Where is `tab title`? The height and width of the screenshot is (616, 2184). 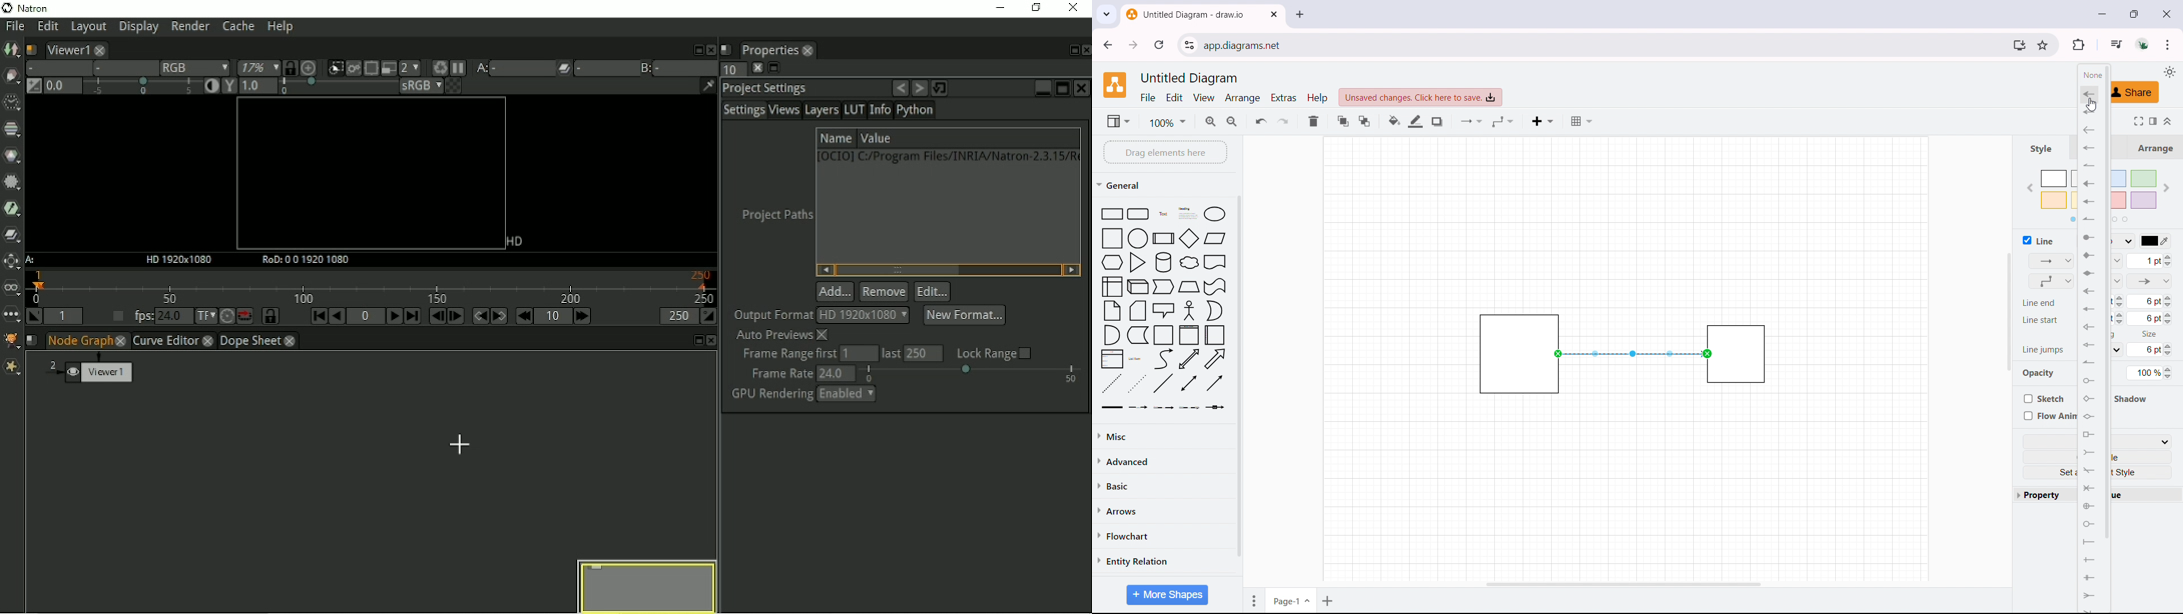
tab title is located at coordinates (1186, 14).